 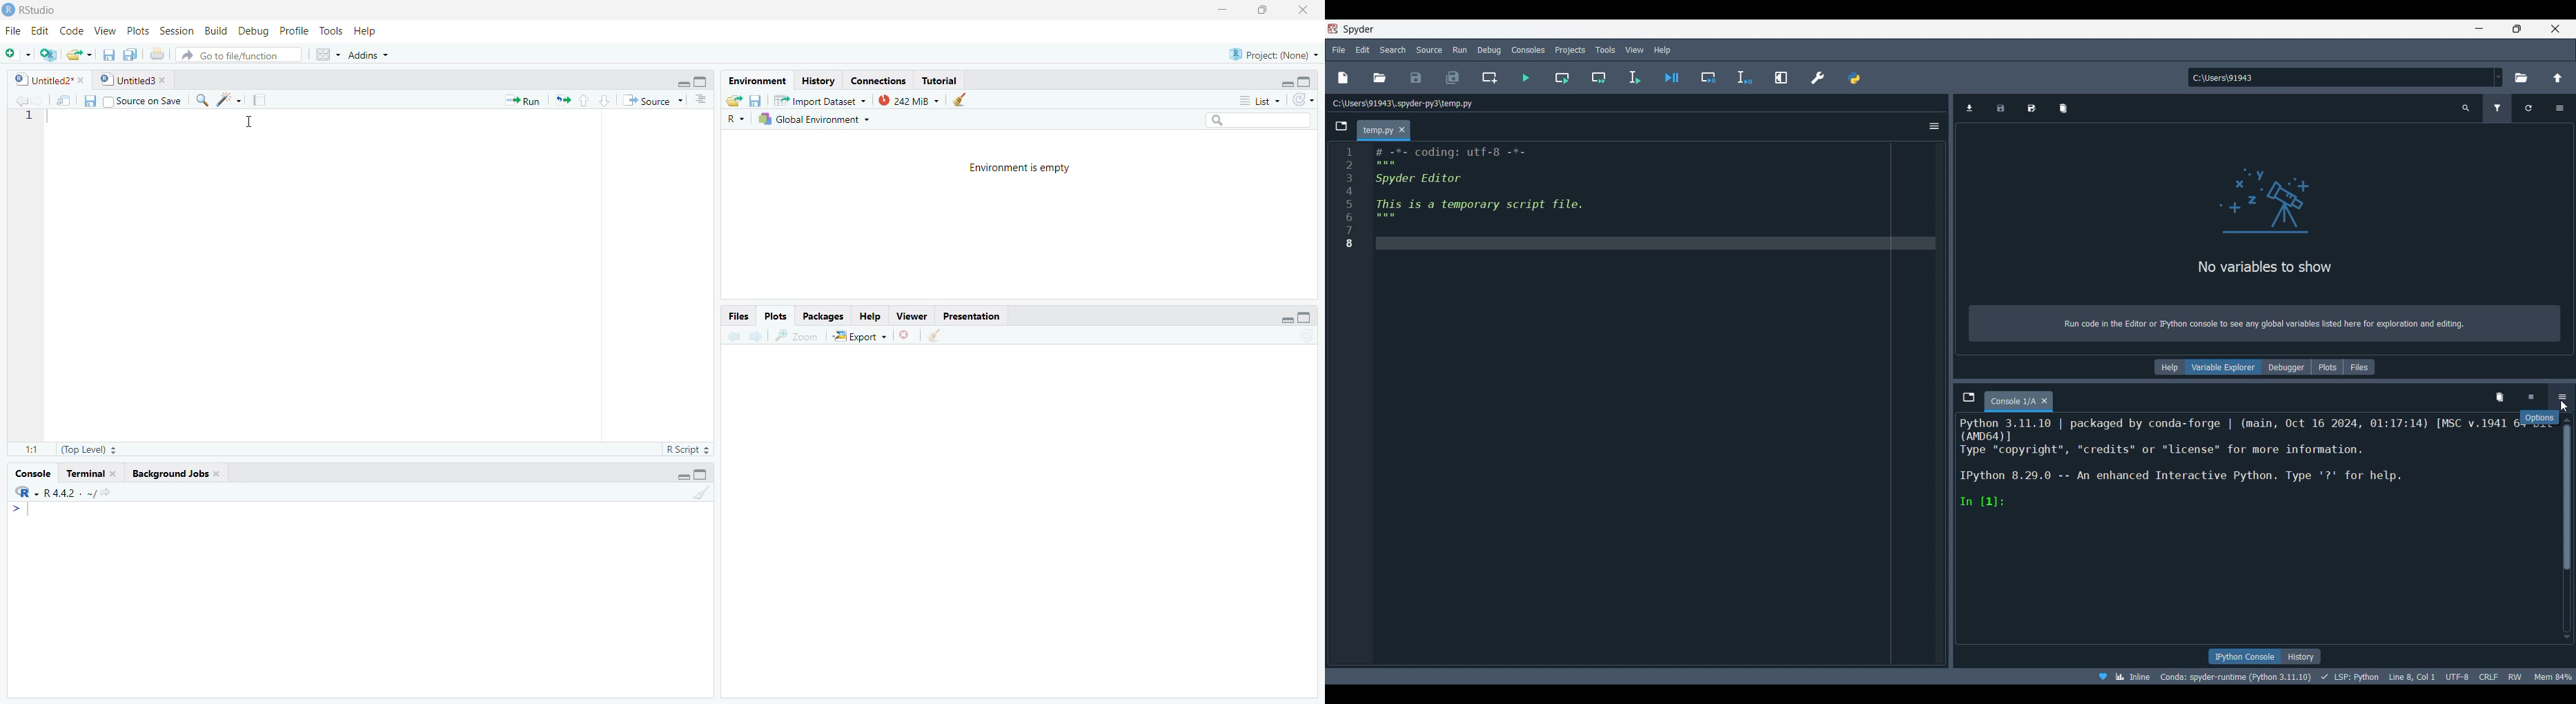 What do you see at coordinates (1273, 53) in the screenshot?
I see `Project: (None) ` at bounding box center [1273, 53].